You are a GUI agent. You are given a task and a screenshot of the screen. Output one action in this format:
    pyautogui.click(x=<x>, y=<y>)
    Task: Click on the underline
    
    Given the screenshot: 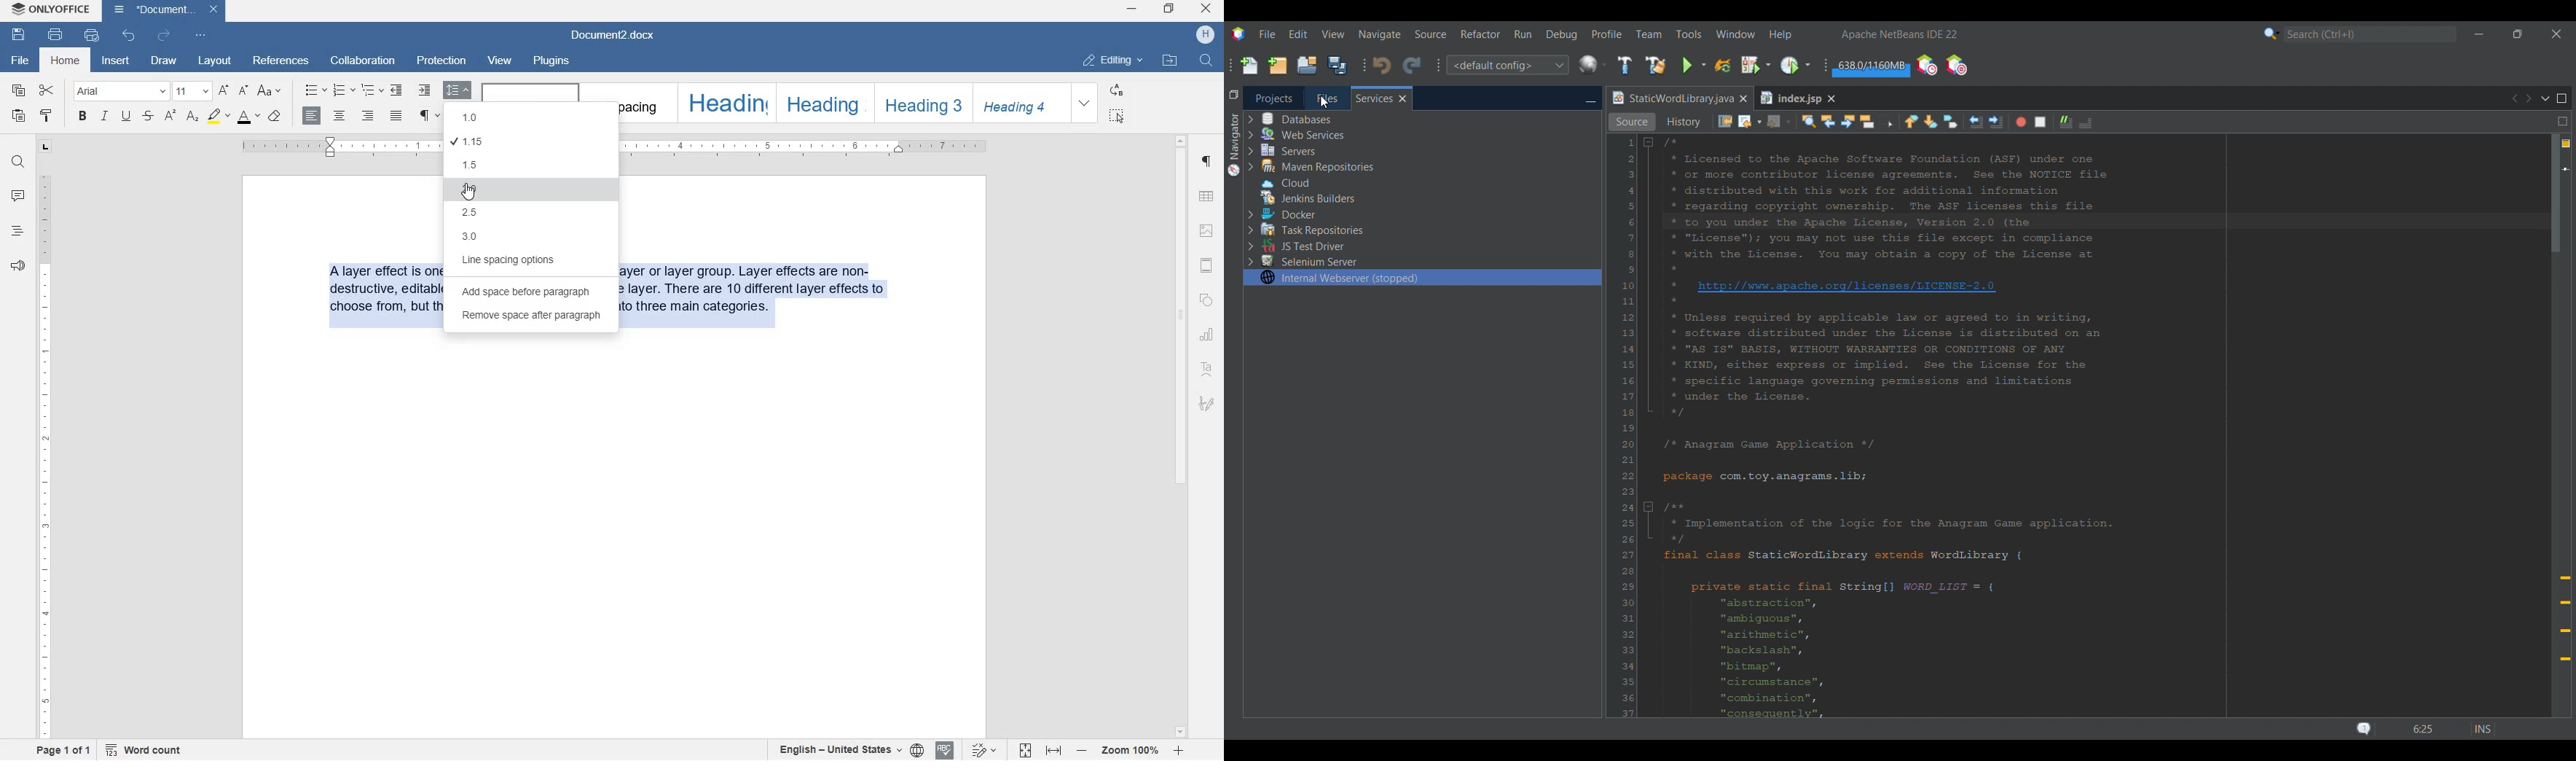 What is the action you would take?
    pyautogui.click(x=127, y=117)
    